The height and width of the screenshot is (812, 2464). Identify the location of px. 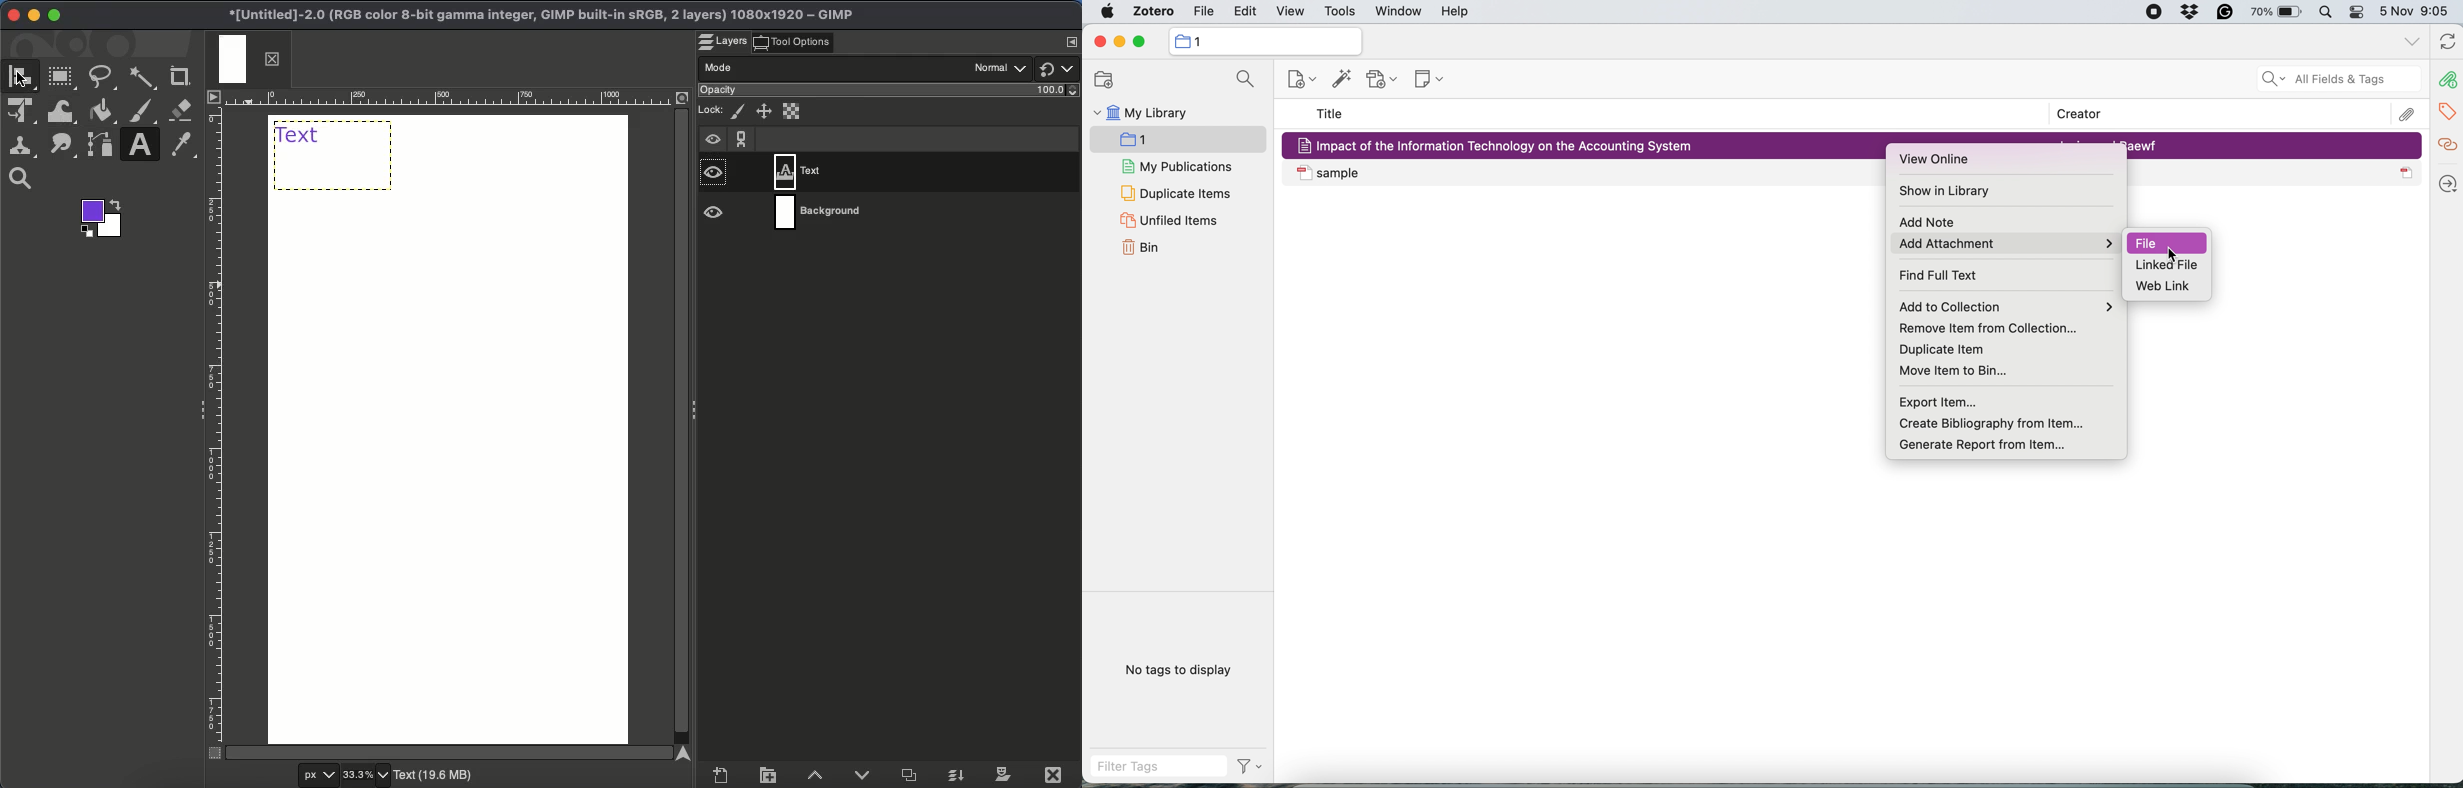
(315, 776).